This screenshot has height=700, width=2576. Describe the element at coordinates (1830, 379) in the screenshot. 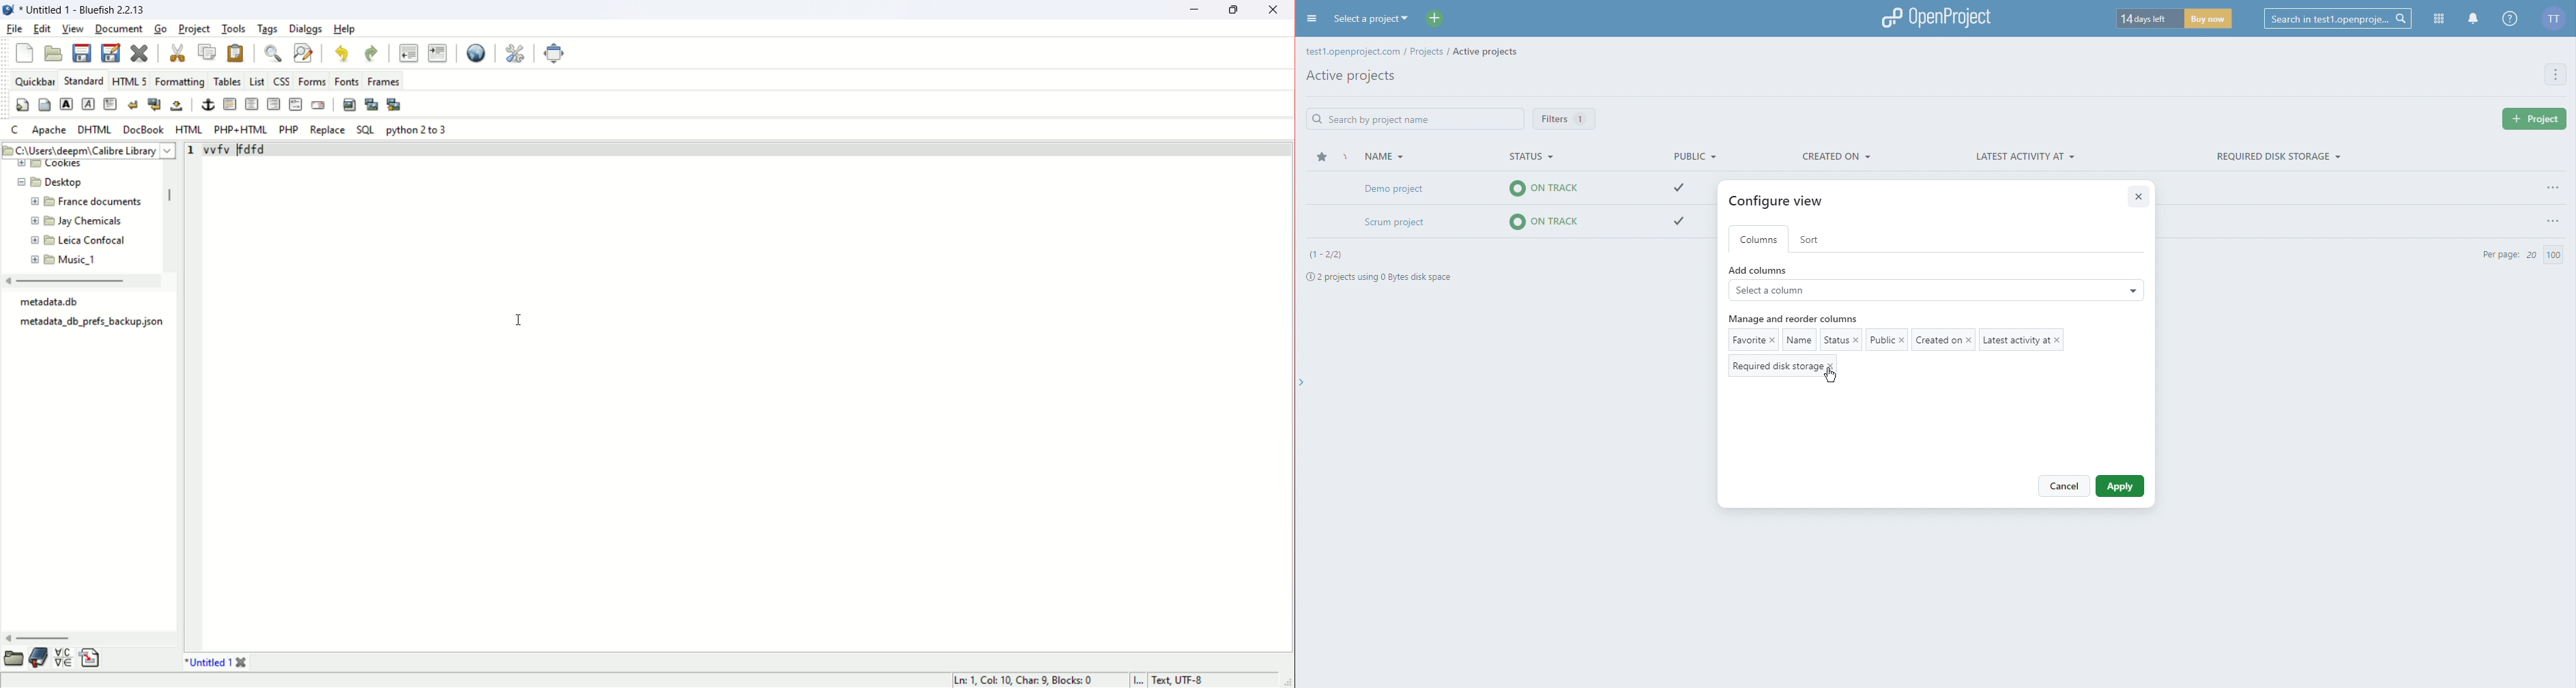

I see `Cursor` at that location.